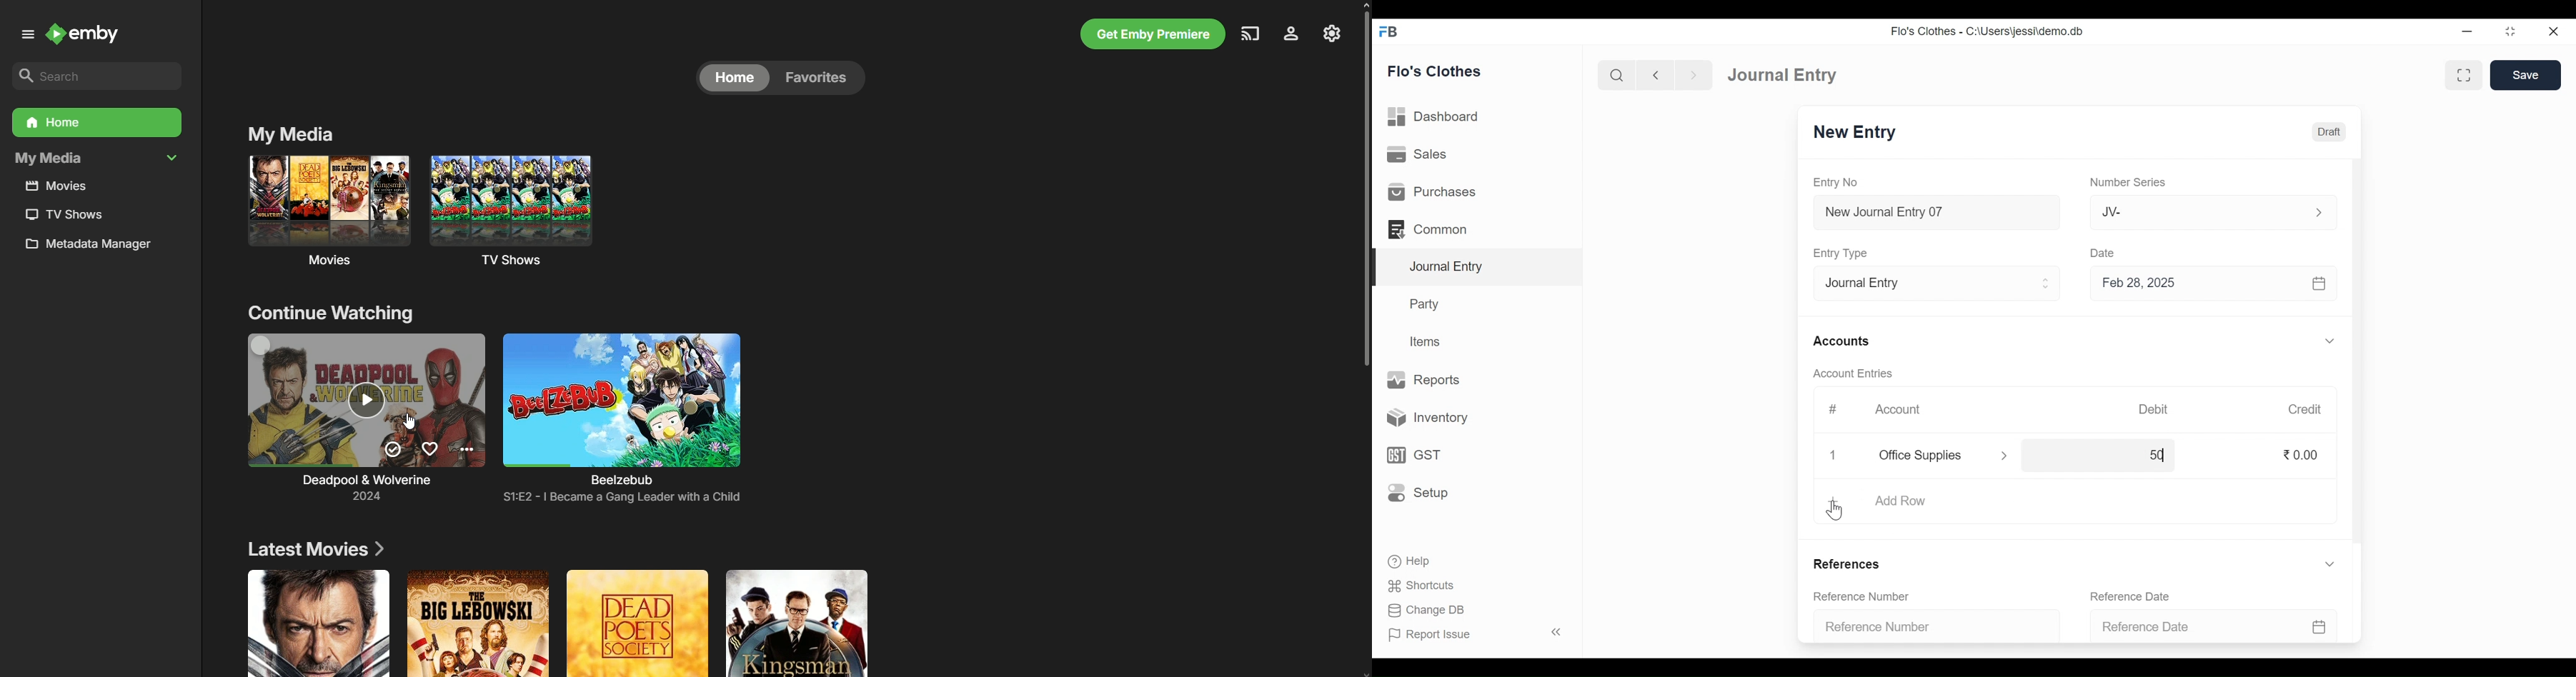 The width and height of the screenshot is (2576, 700). Describe the element at coordinates (2318, 213) in the screenshot. I see `Expand` at that location.